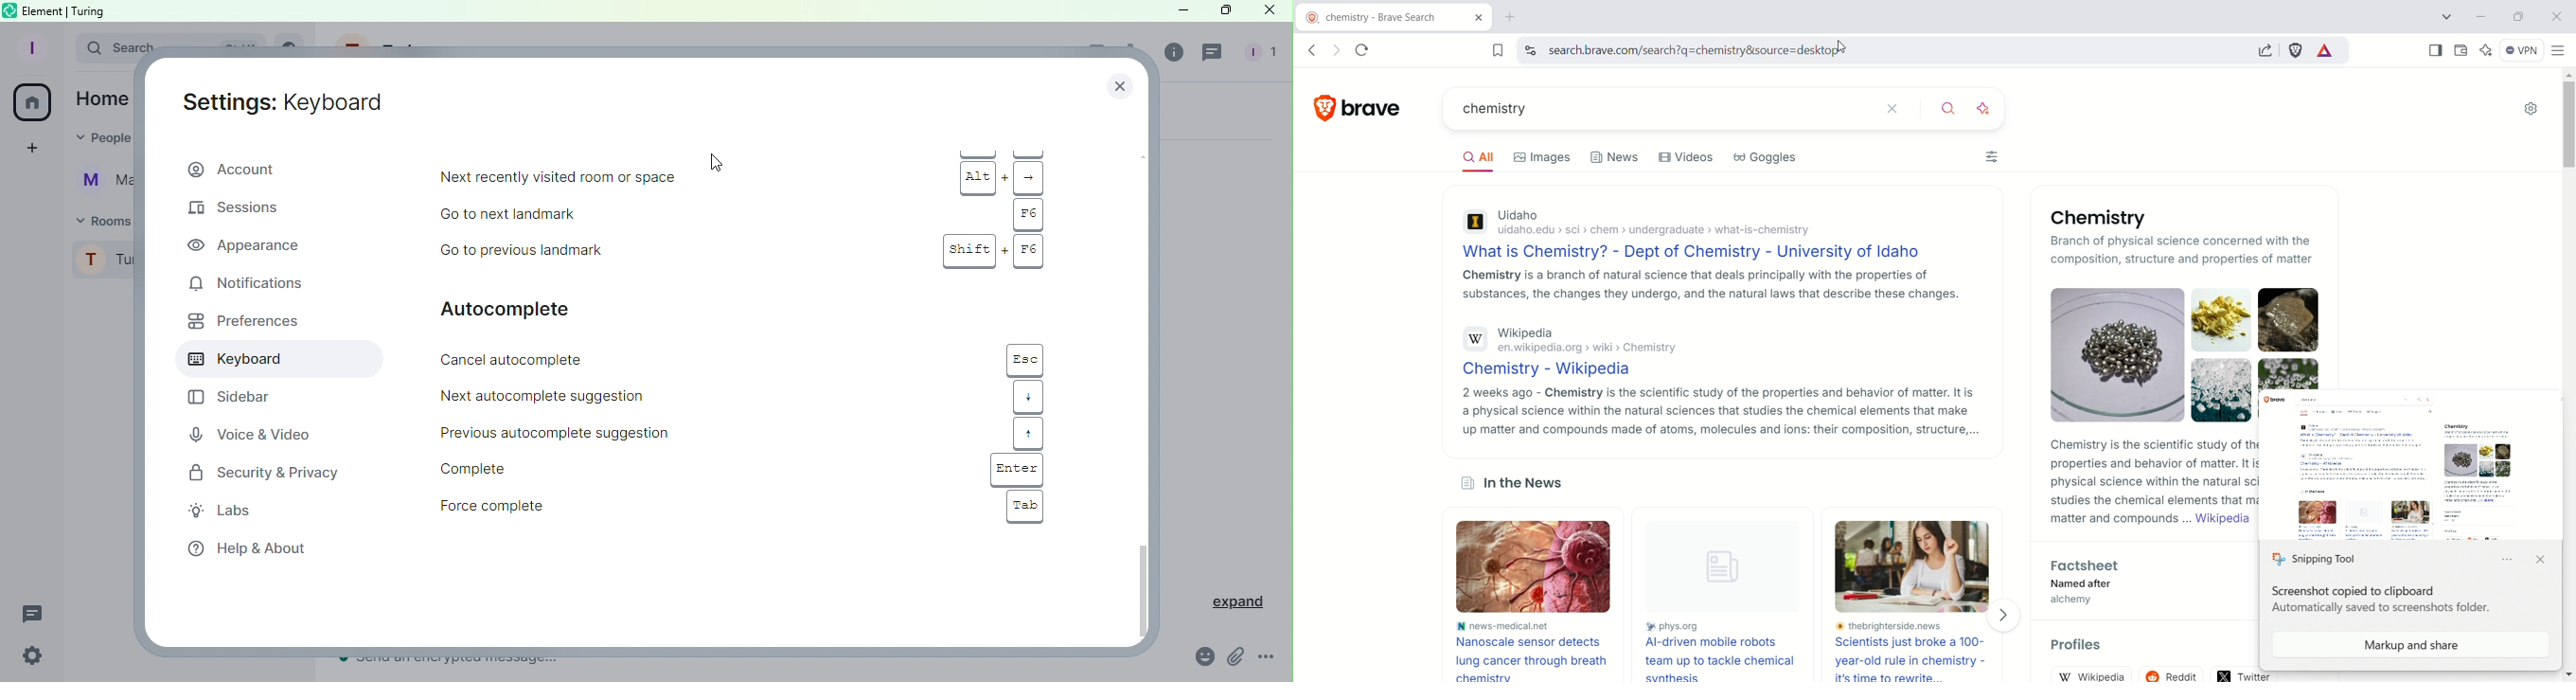 This screenshot has width=2576, height=700. I want to click on Close, so click(1267, 12).